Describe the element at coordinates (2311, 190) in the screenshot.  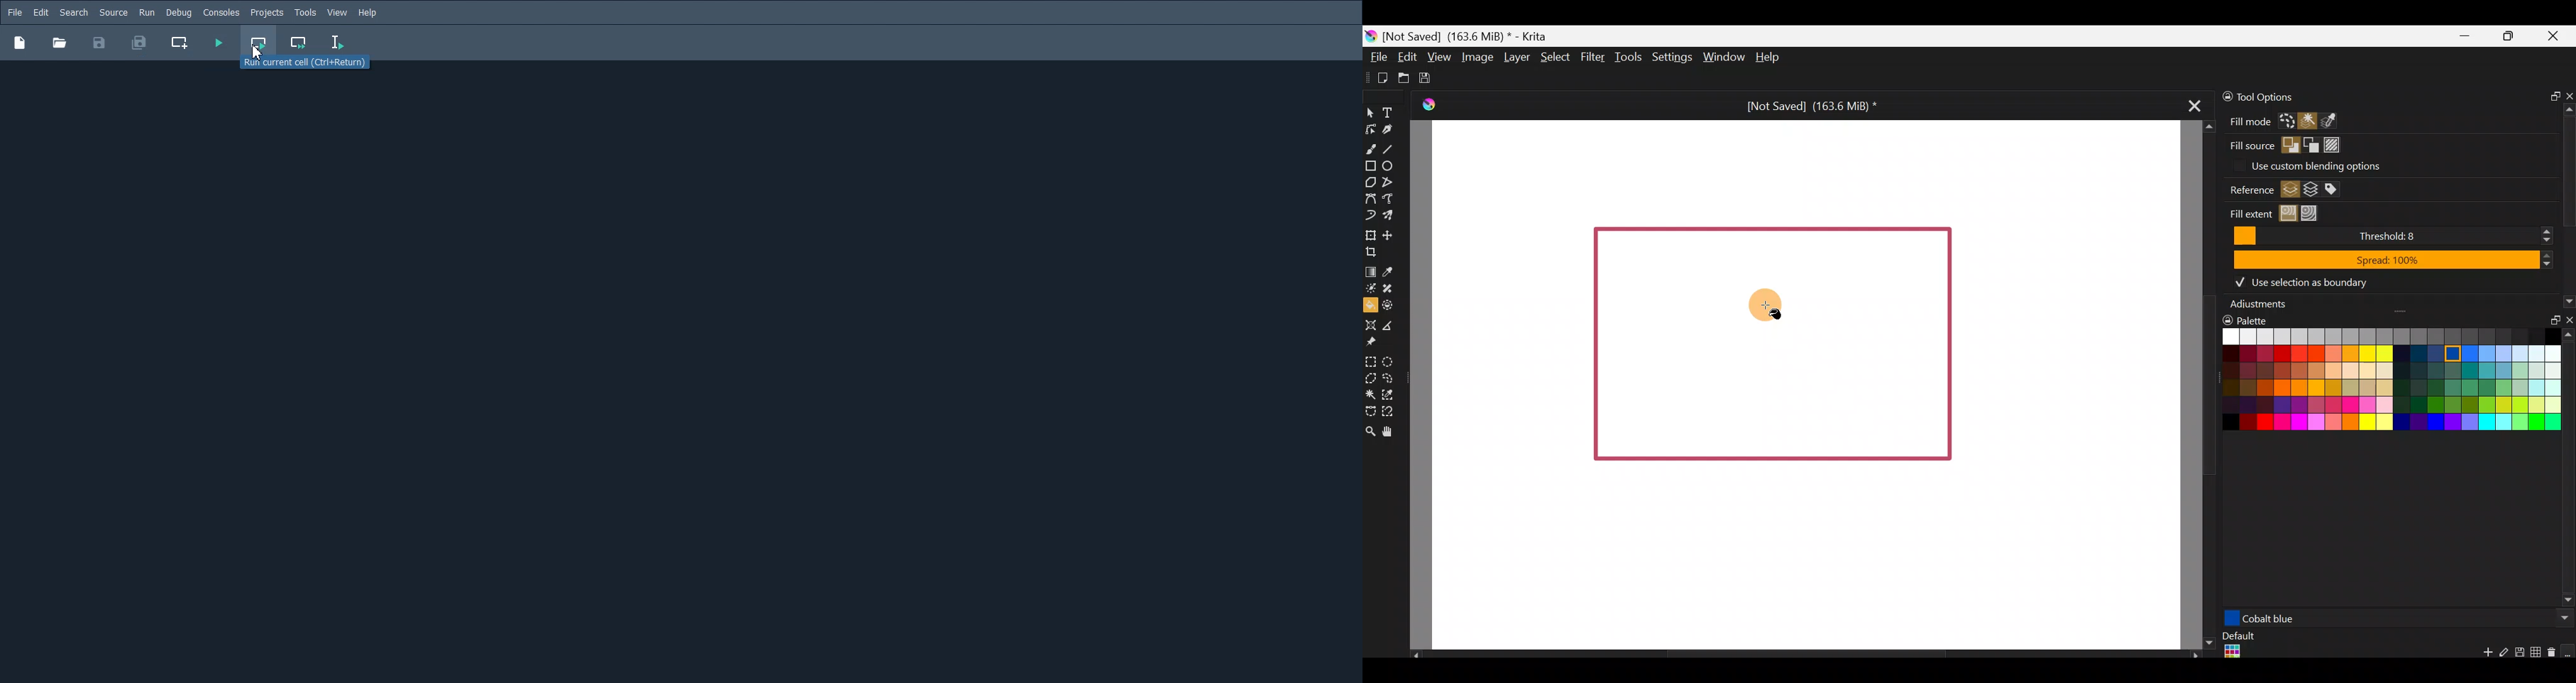
I see `Fill regions from the merging of layers` at that location.